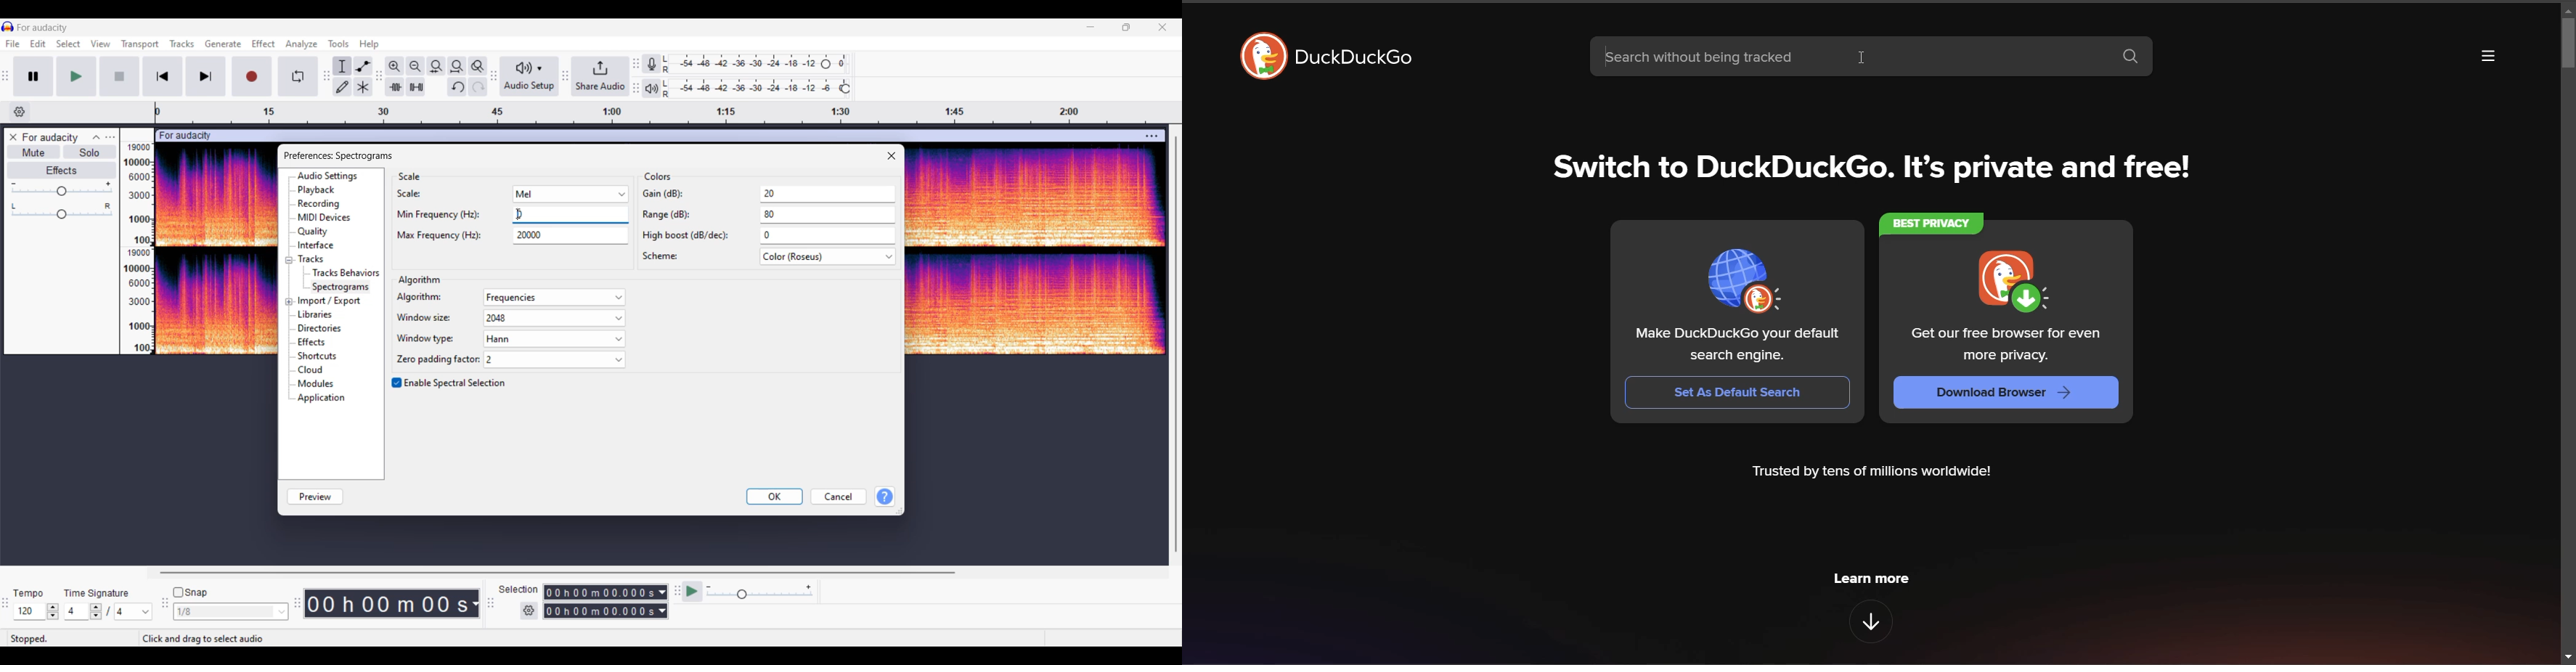 The image size is (2576, 672). I want to click on Track settings, so click(1152, 137).